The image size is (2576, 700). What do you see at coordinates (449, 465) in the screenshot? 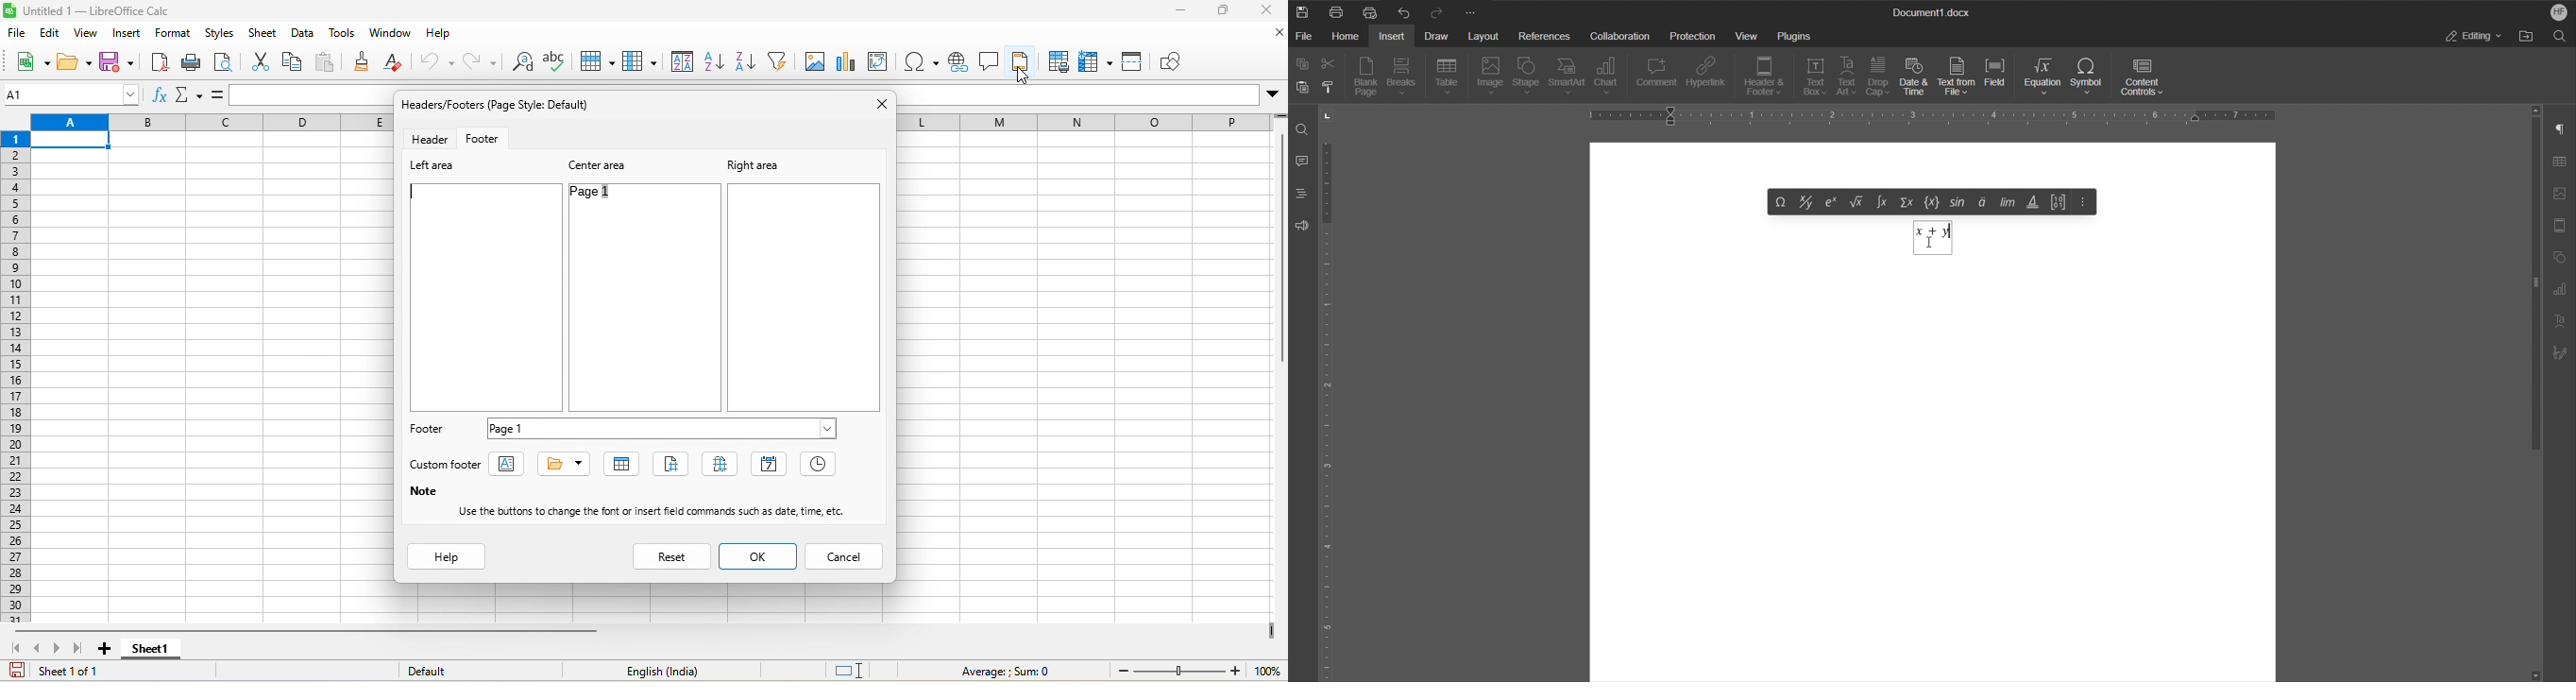
I see `custom footer` at bounding box center [449, 465].